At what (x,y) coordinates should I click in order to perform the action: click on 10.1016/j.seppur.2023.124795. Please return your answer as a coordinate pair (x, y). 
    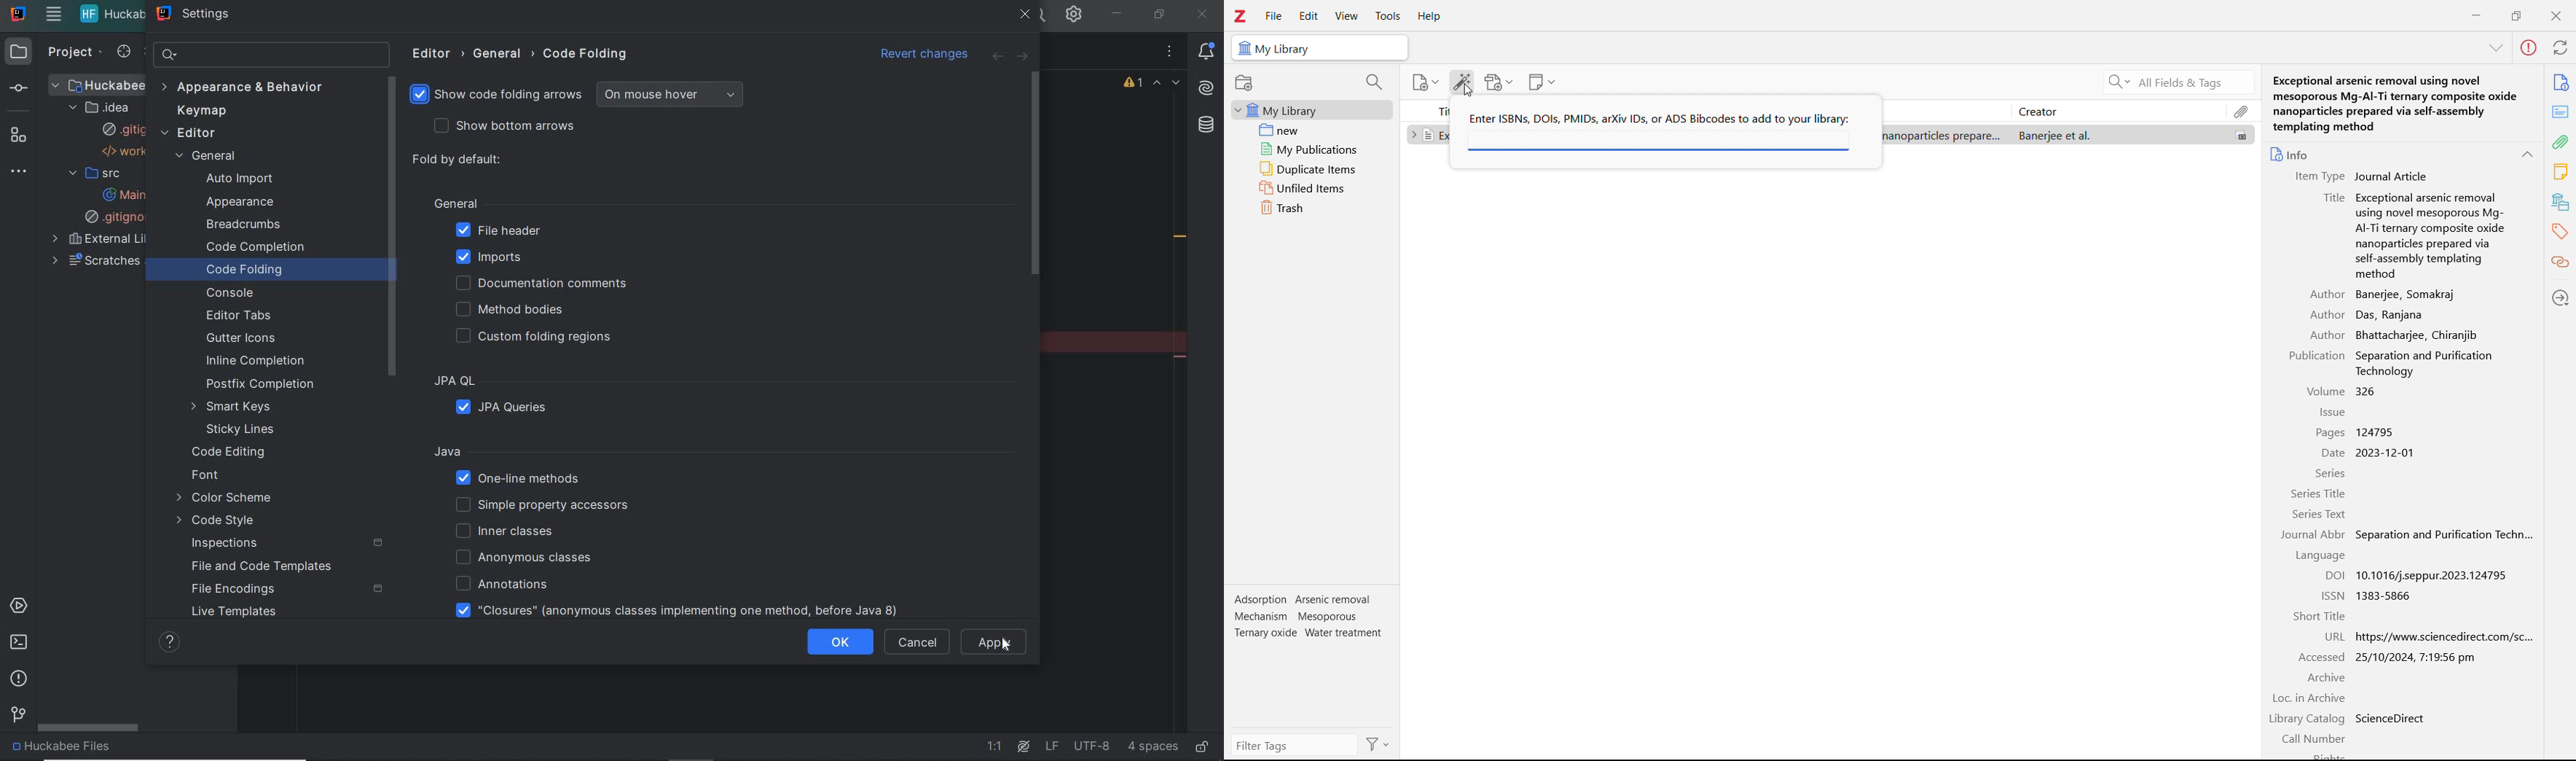
    Looking at the image, I should click on (2434, 575).